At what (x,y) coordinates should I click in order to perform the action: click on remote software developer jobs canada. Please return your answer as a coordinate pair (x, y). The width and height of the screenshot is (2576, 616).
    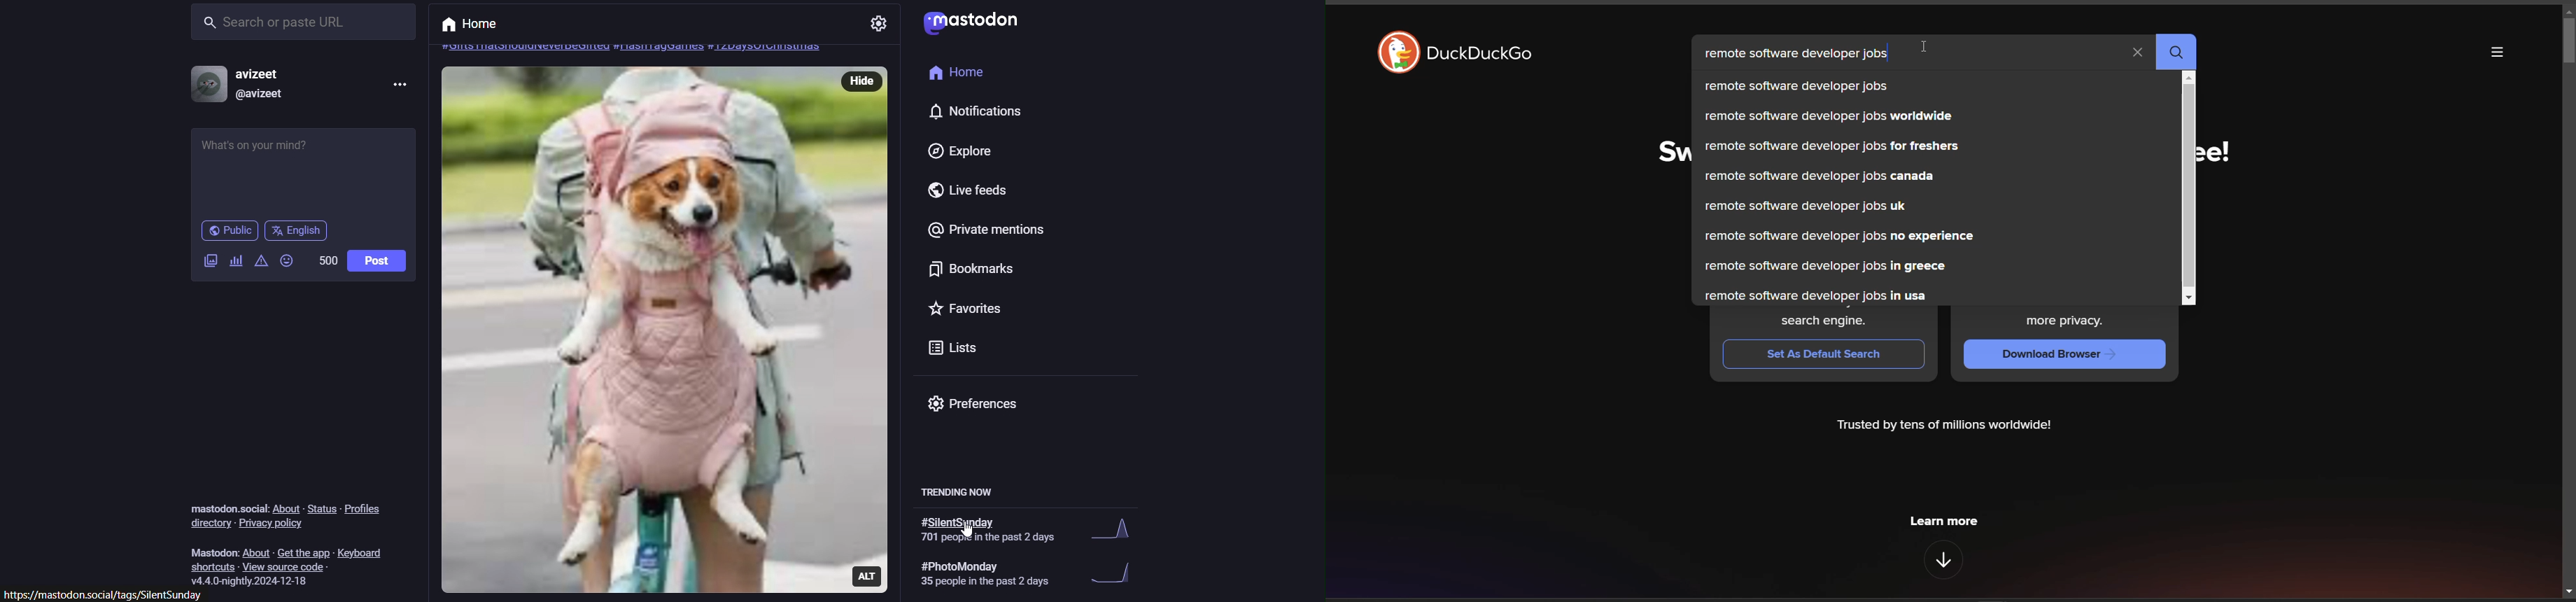
    Looking at the image, I should click on (1819, 176).